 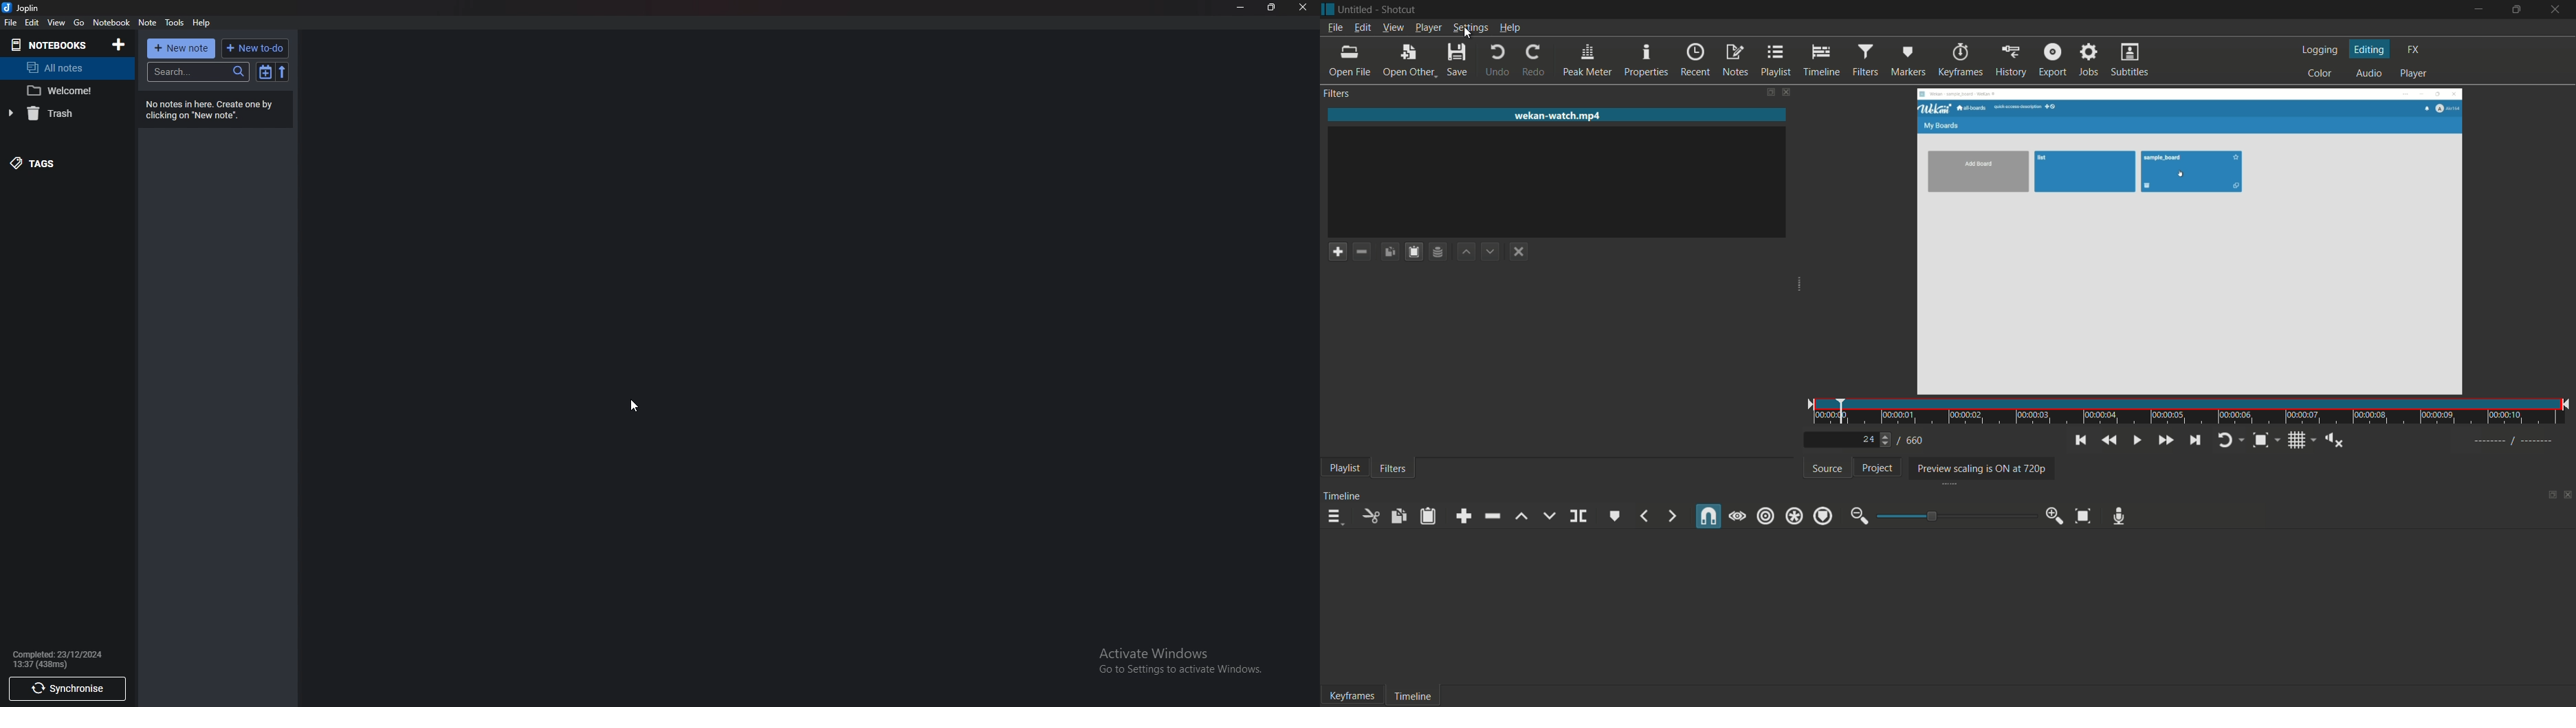 What do you see at coordinates (2088, 61) in the screenshot?
I see `jobs` at bounding box center [2088, 61].